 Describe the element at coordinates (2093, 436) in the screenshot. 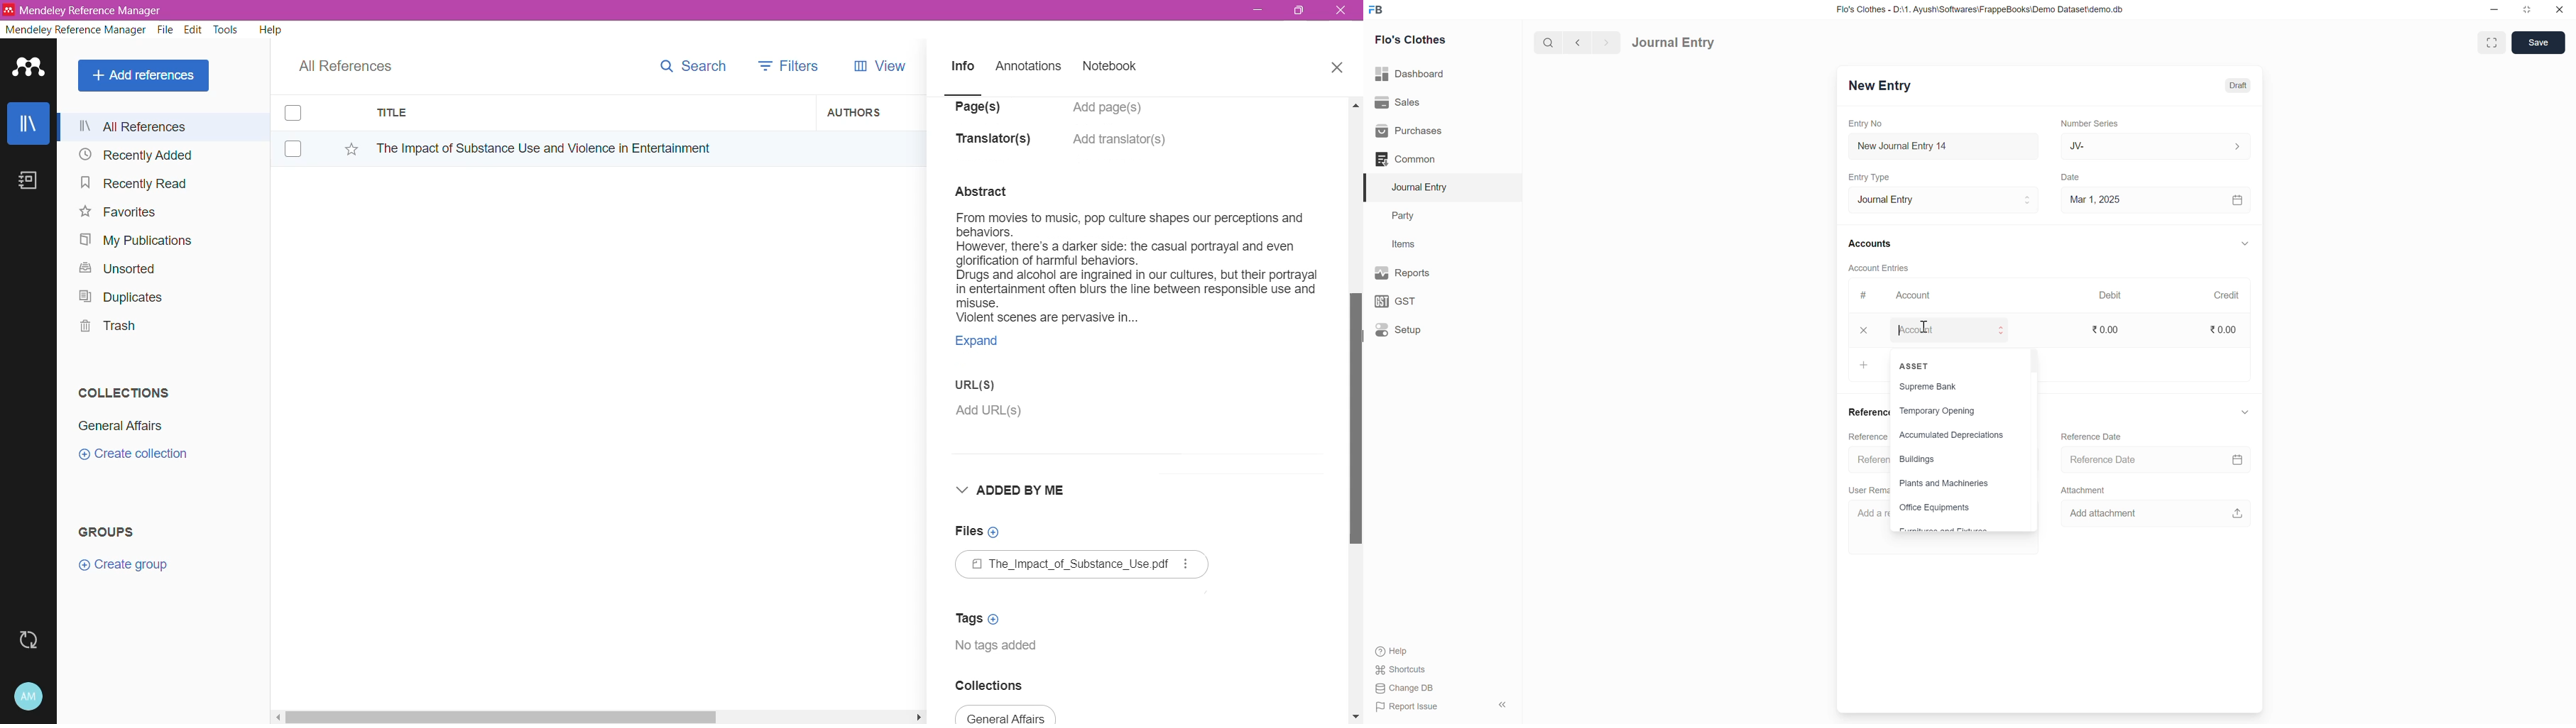

I see `Reference Date` at that location.